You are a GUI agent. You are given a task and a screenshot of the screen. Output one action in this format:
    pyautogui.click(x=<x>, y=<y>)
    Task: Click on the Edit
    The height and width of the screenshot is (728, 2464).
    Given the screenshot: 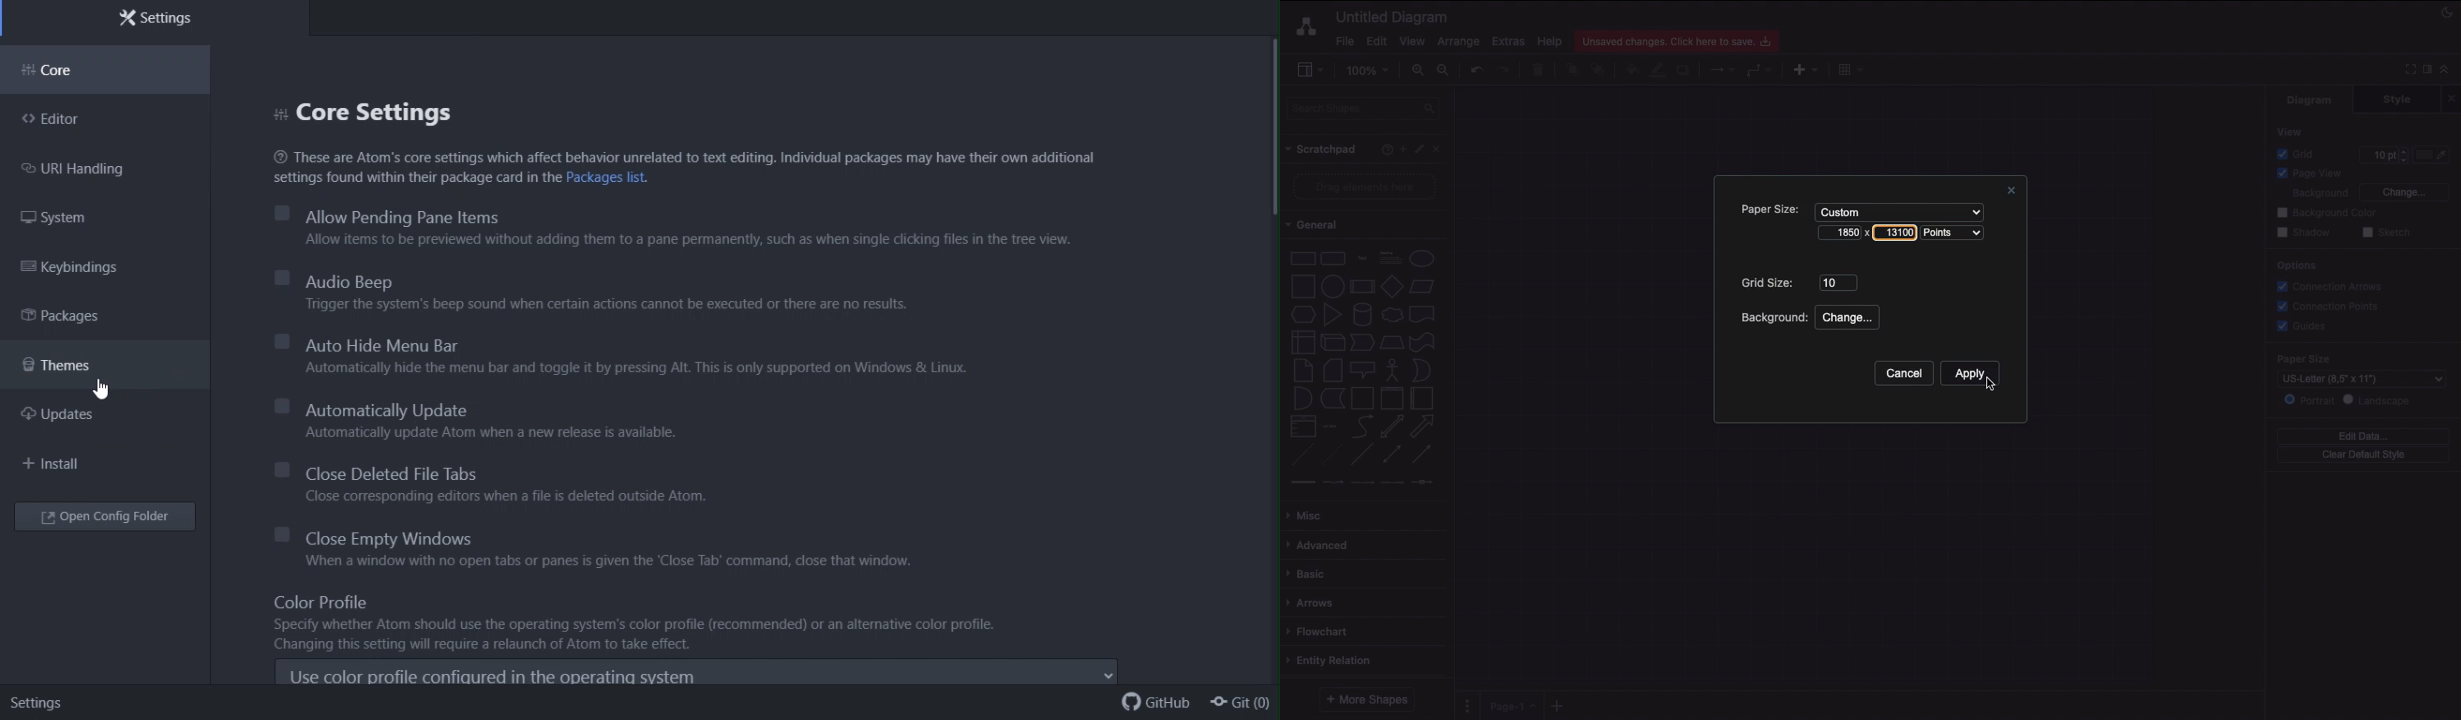 What is the action you would take?
    pyautogui.click(x=1421, y=150)
    